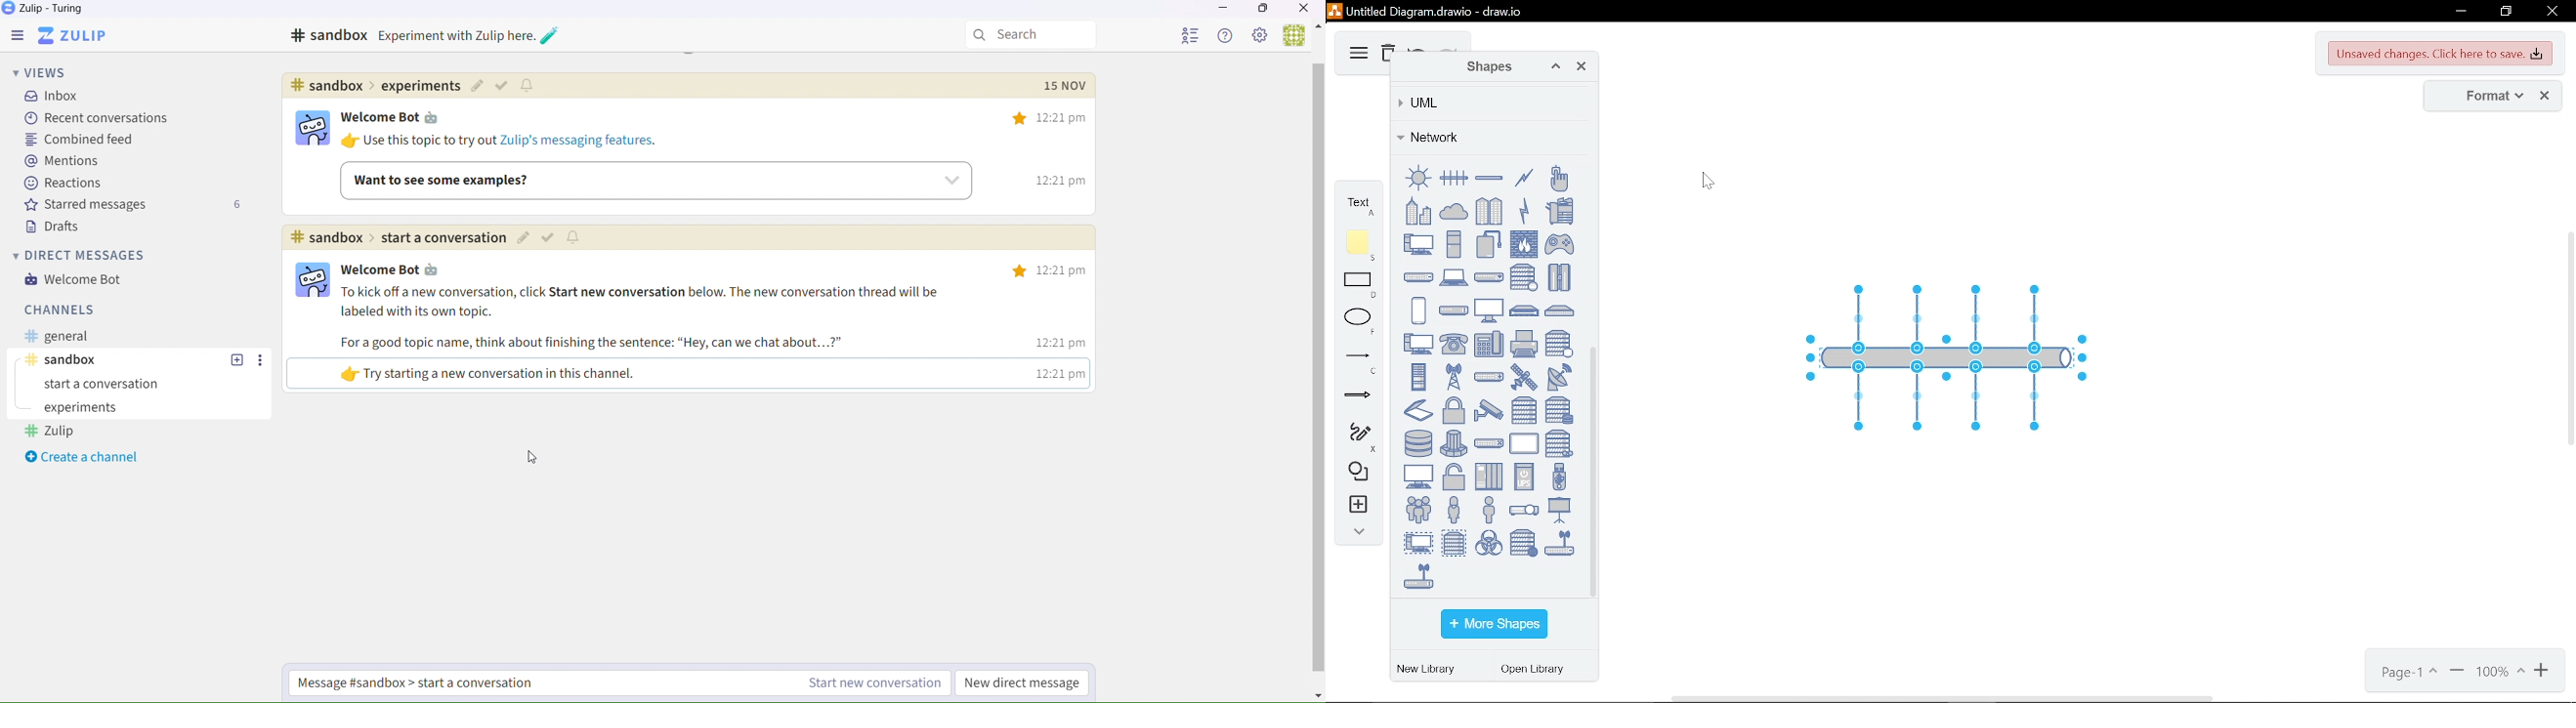  What do you see at coordinates (2459, 12) in the screenshot?
I see `minimize` at bounding box center [2459, 12].